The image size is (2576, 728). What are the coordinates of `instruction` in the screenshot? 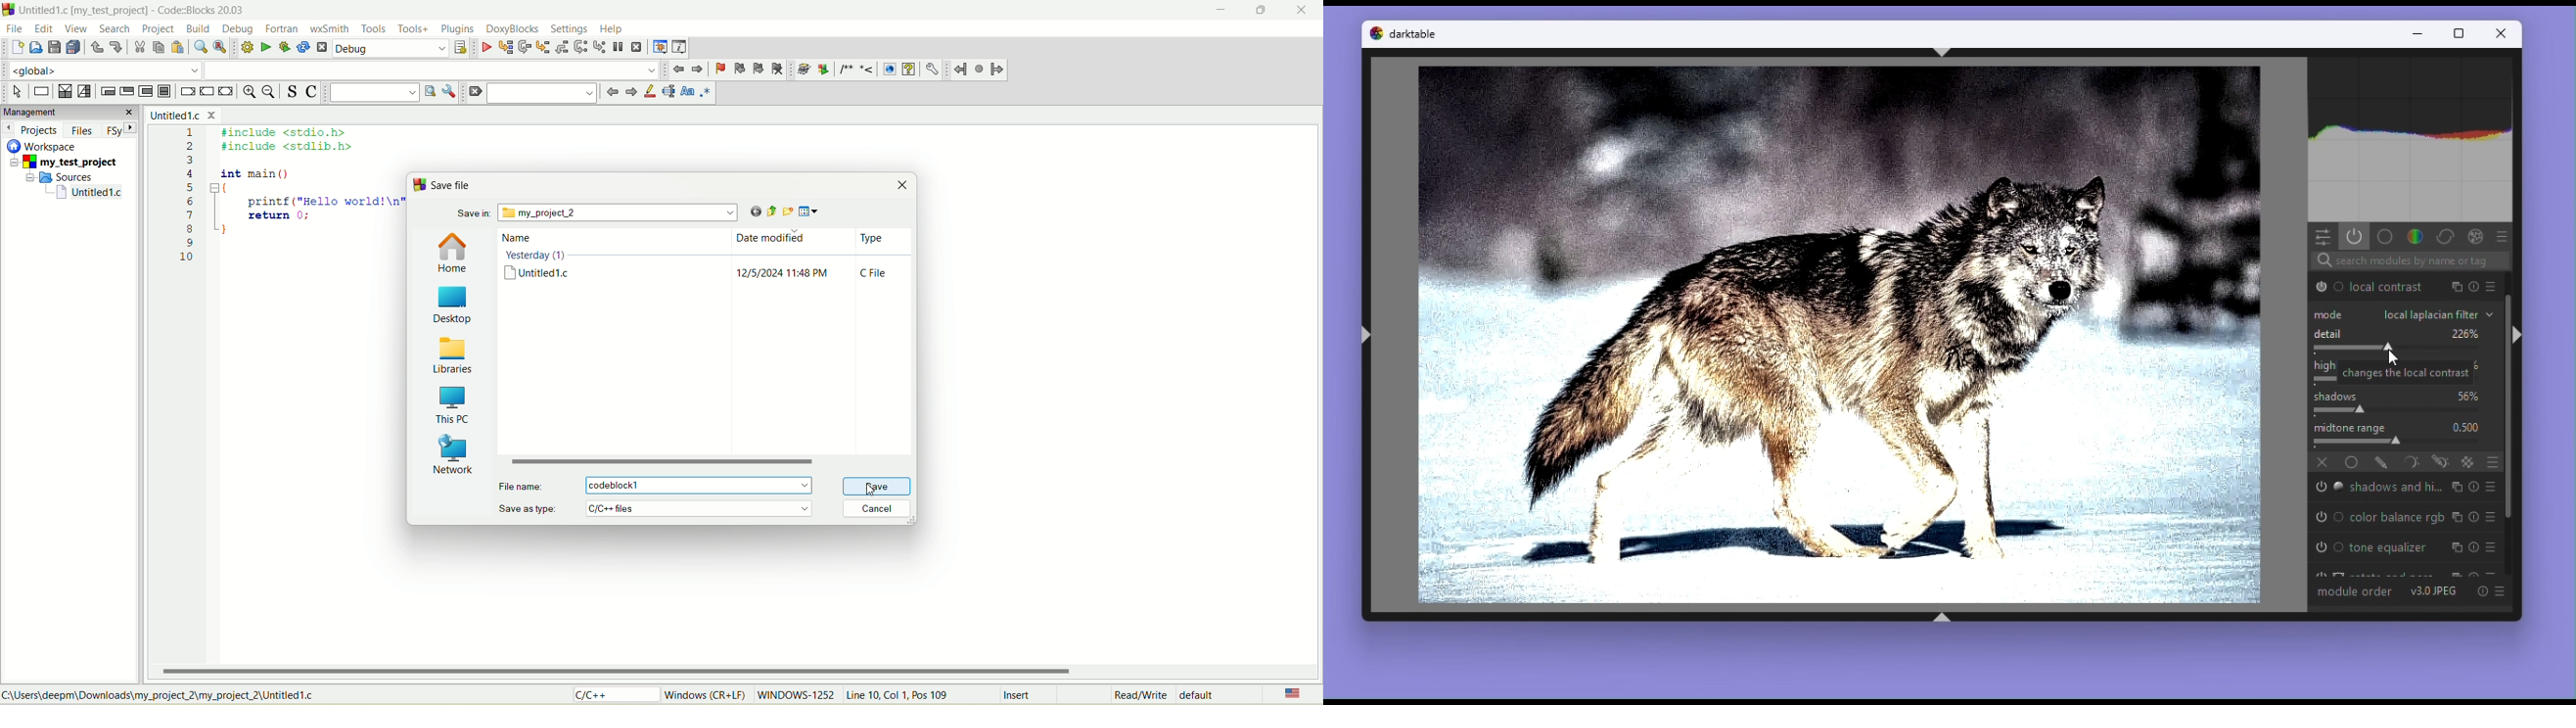 It's located at (40, 92).